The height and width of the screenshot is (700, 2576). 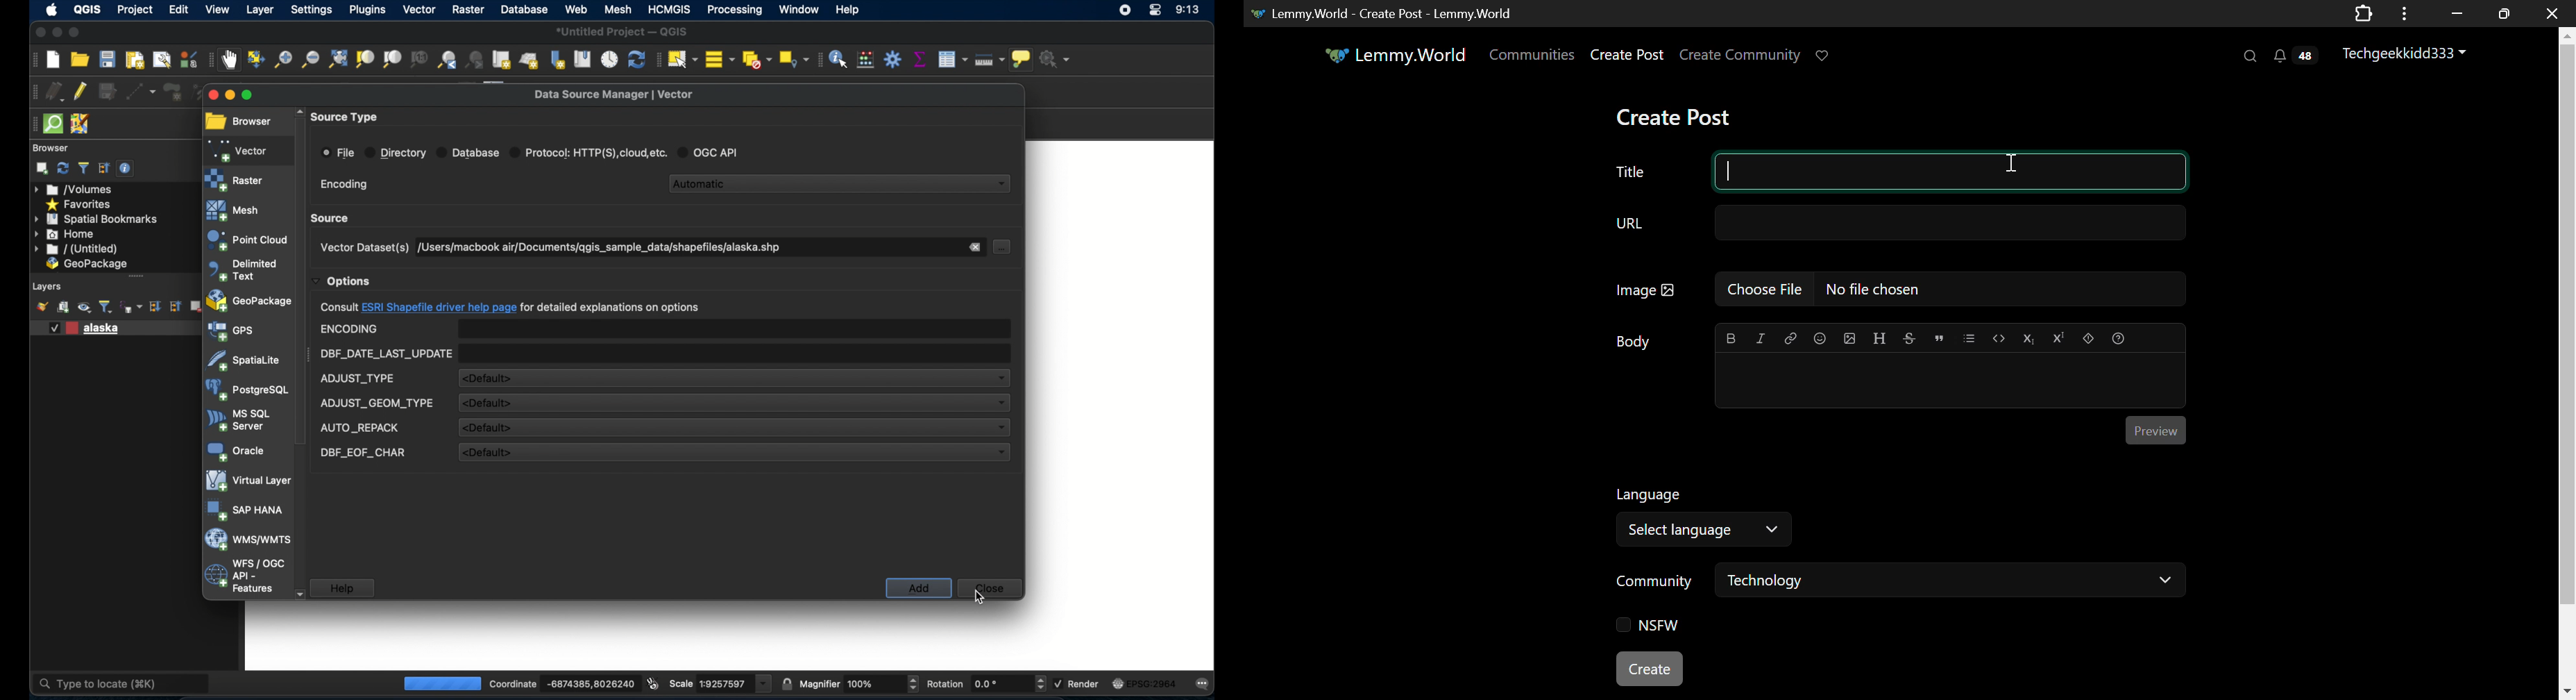 I want to click on mesh, so click(x=234, y=210).